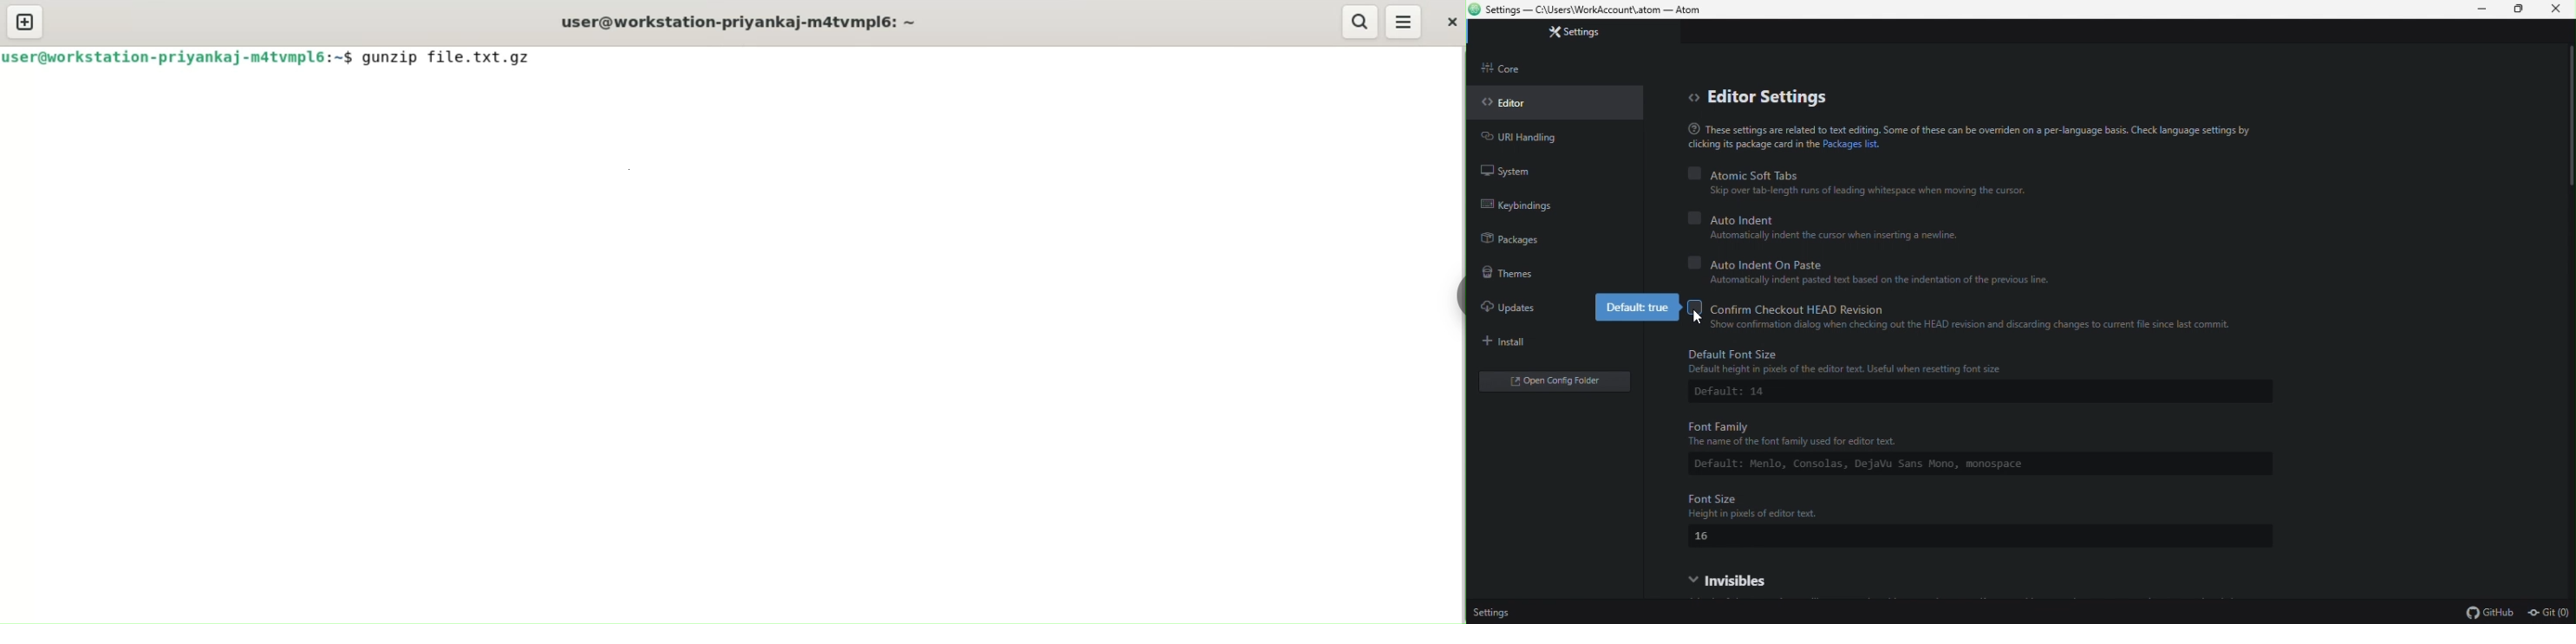 This screenshot has height=644, width=2576. What do you see at coordinates (1828, 217) in the screenshot?
I see `Auto indent` at bounding box center [1828, 217].